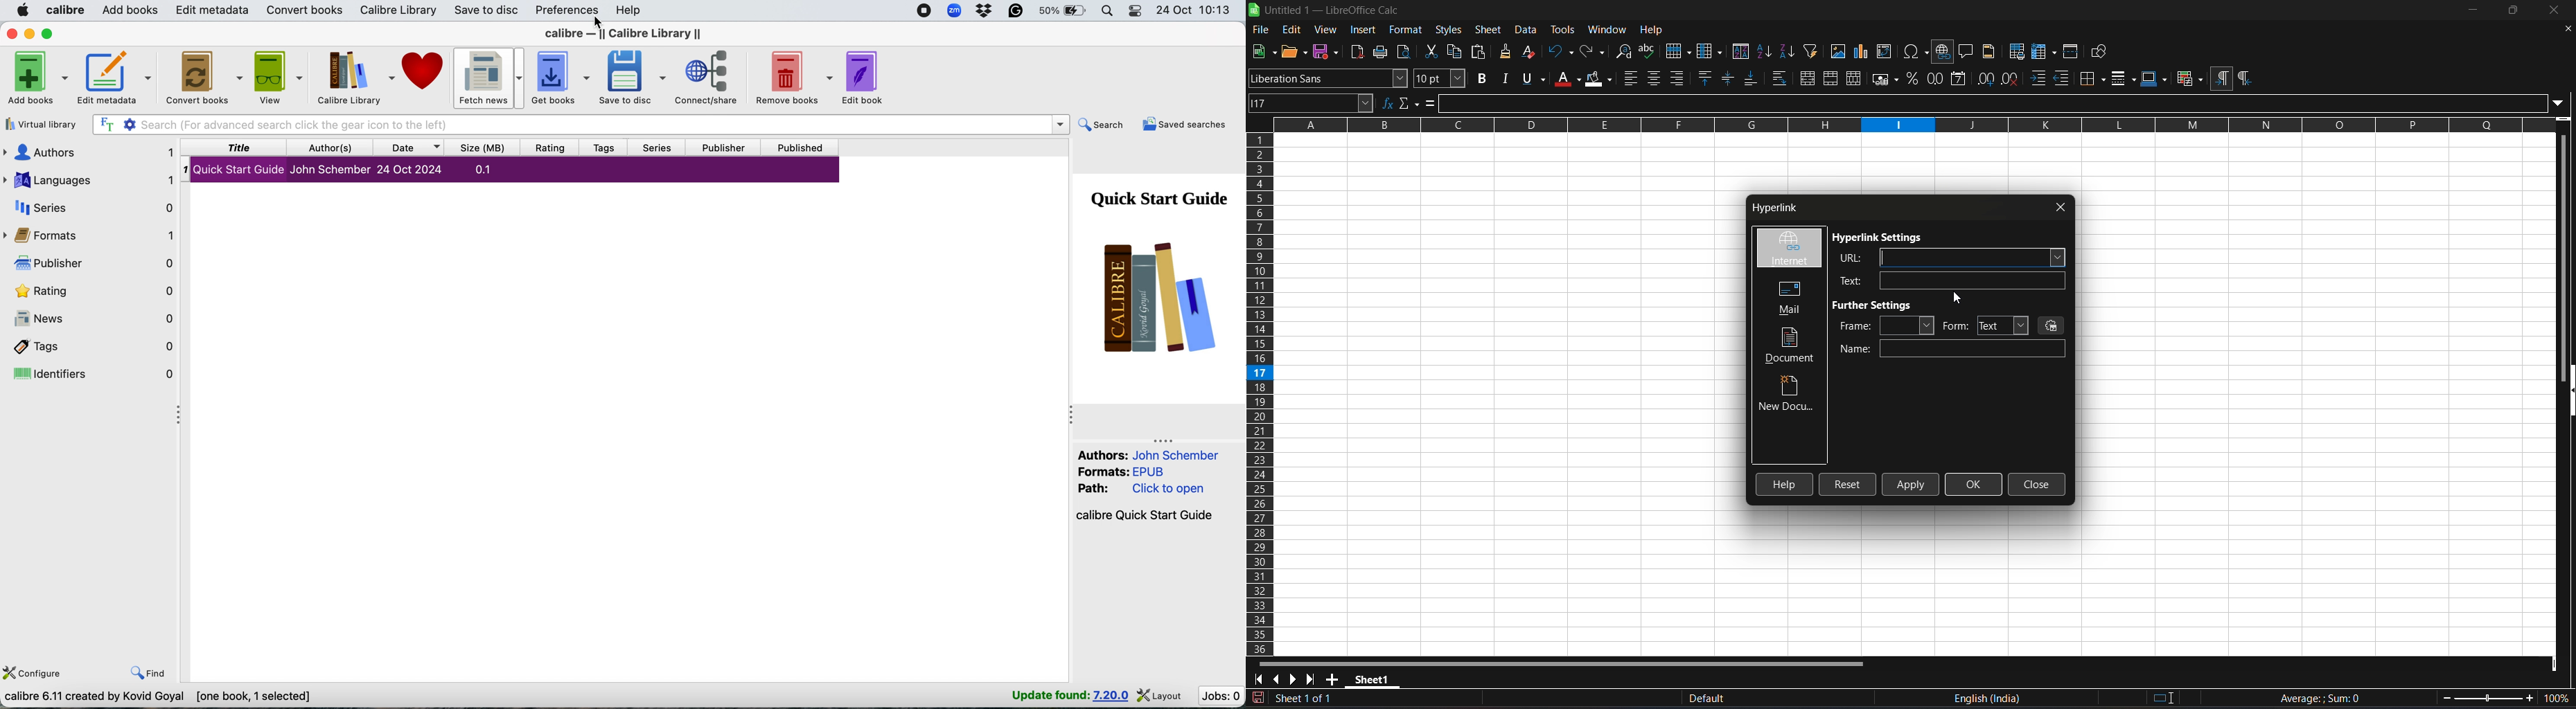 This screenshot has height=728, width=2576. I want to click on tools, so click(1562, 29).